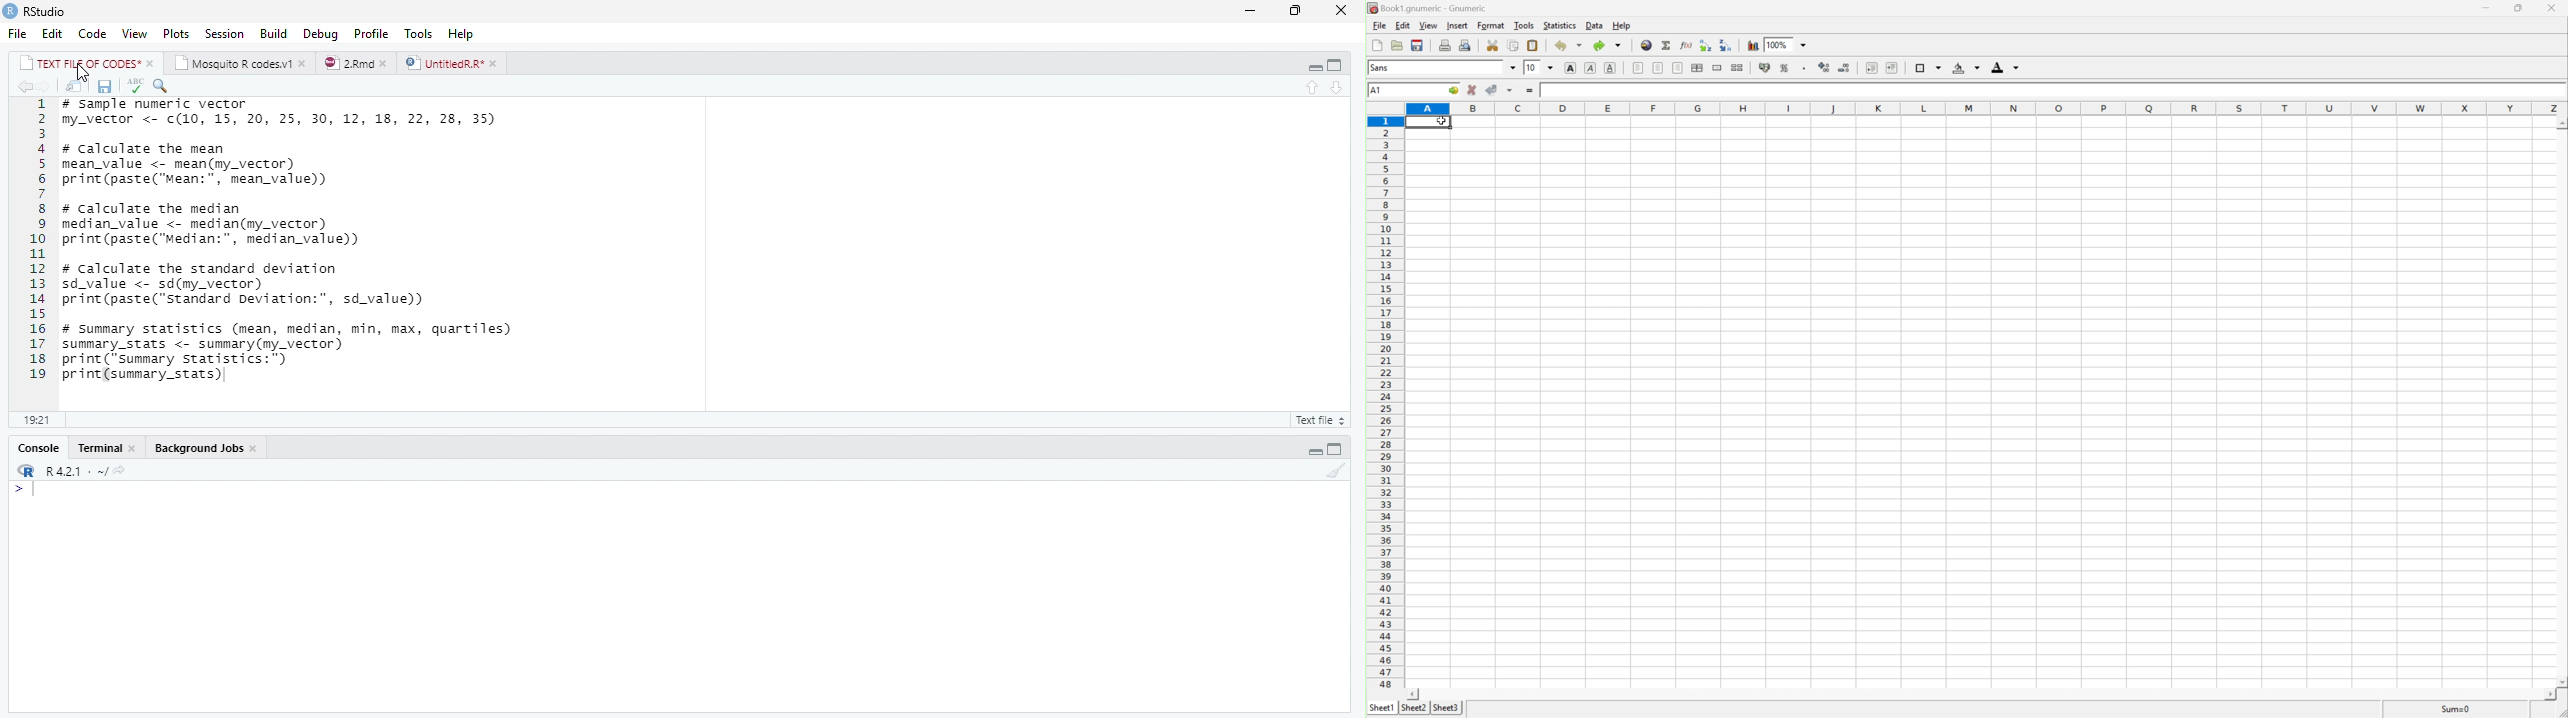 The height and width of the screenshot is (728, 2576). Describe the element at coordinates (76, 88) in the screenshot. I see `show in new window` at that location.